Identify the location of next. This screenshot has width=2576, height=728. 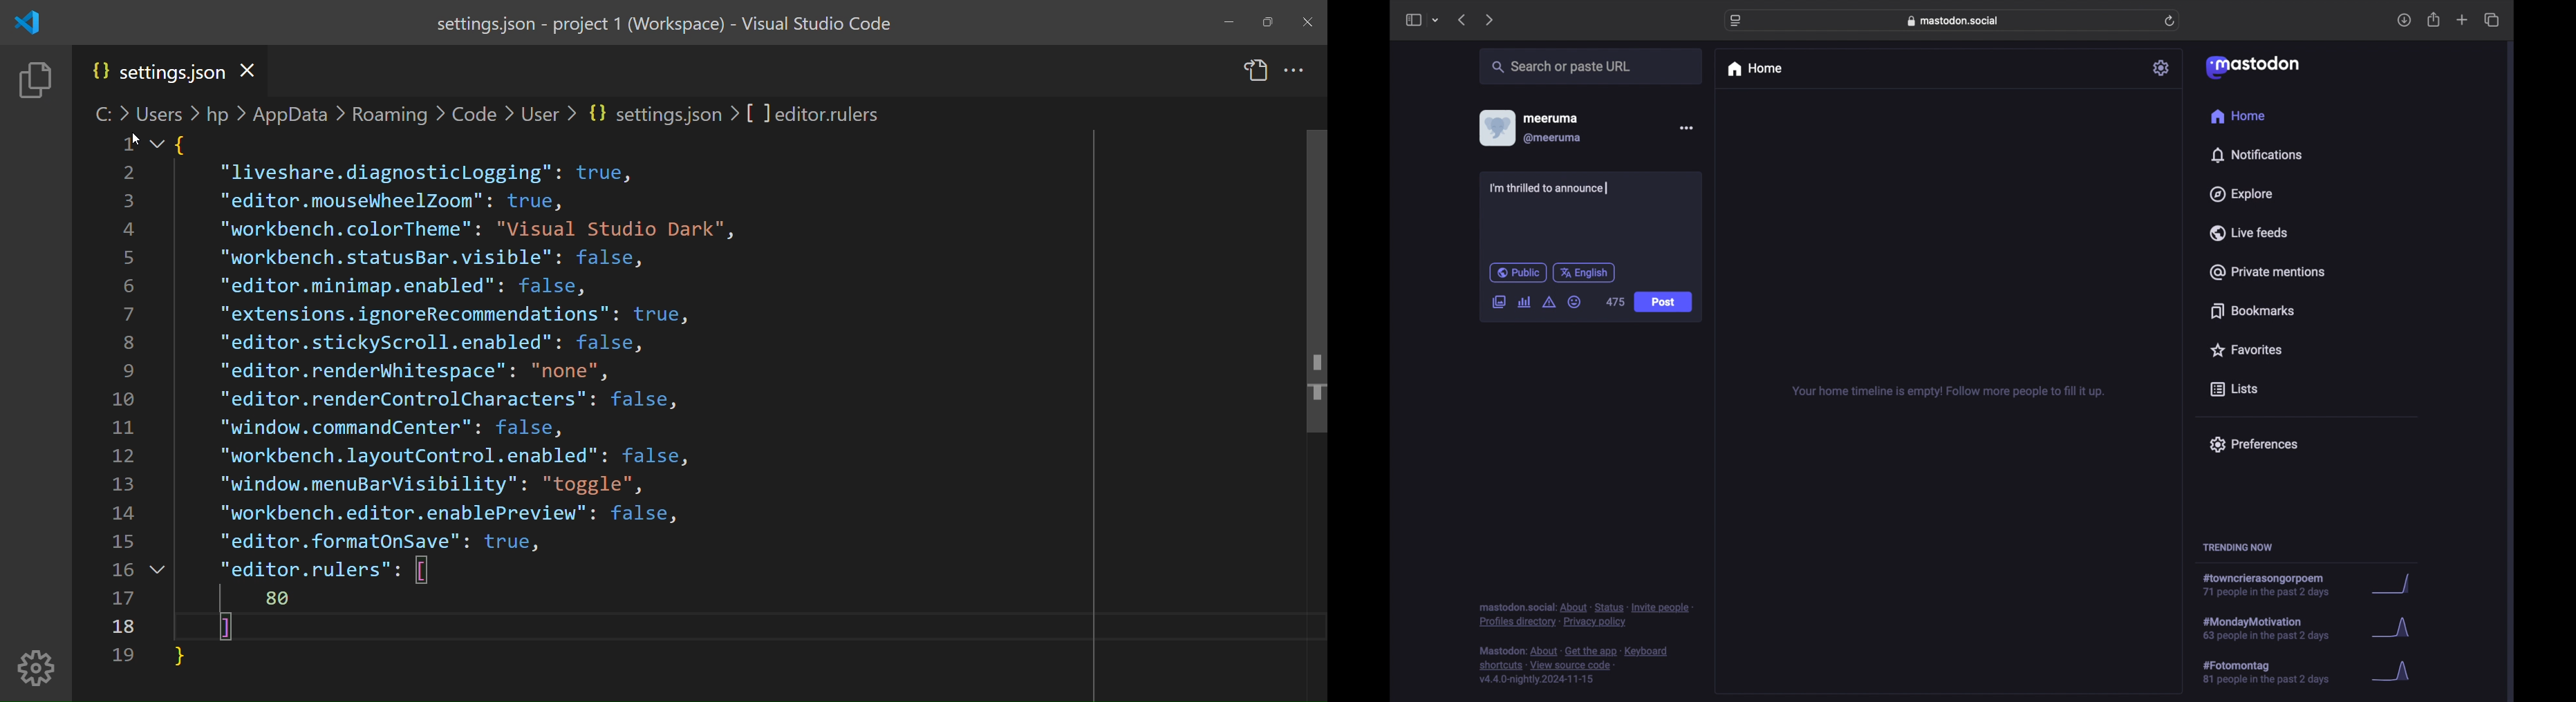
(1489, 21).